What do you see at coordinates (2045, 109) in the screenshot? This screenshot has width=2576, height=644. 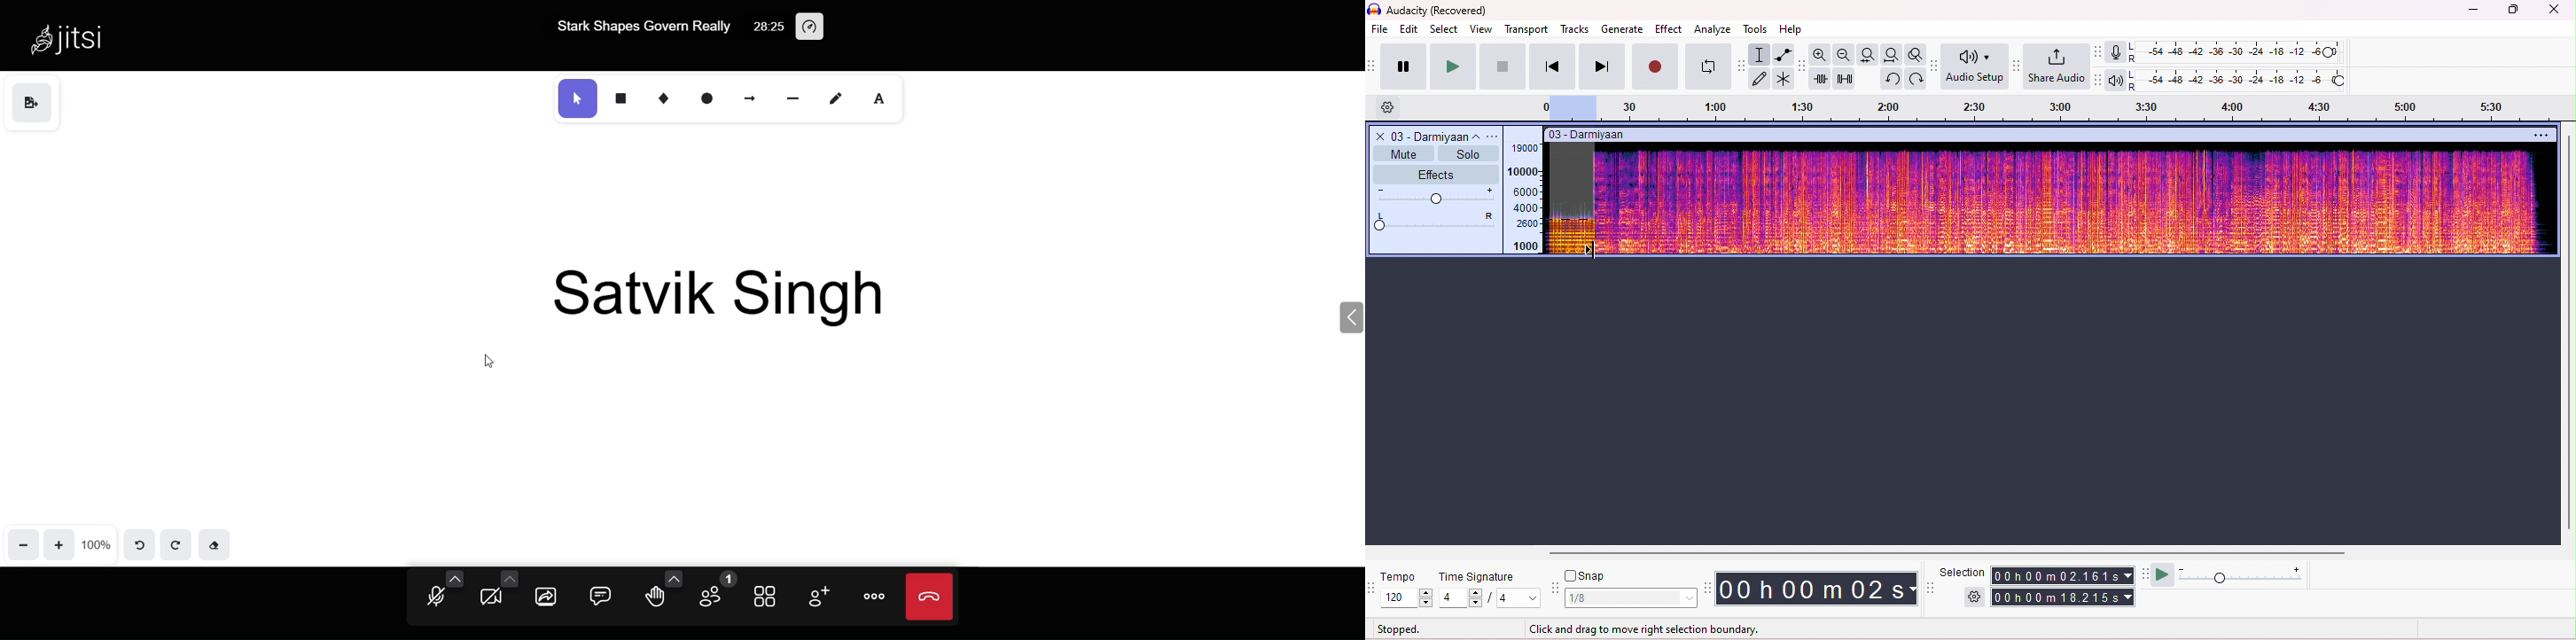 I see `timeline` at bounding box center [2045, 109].